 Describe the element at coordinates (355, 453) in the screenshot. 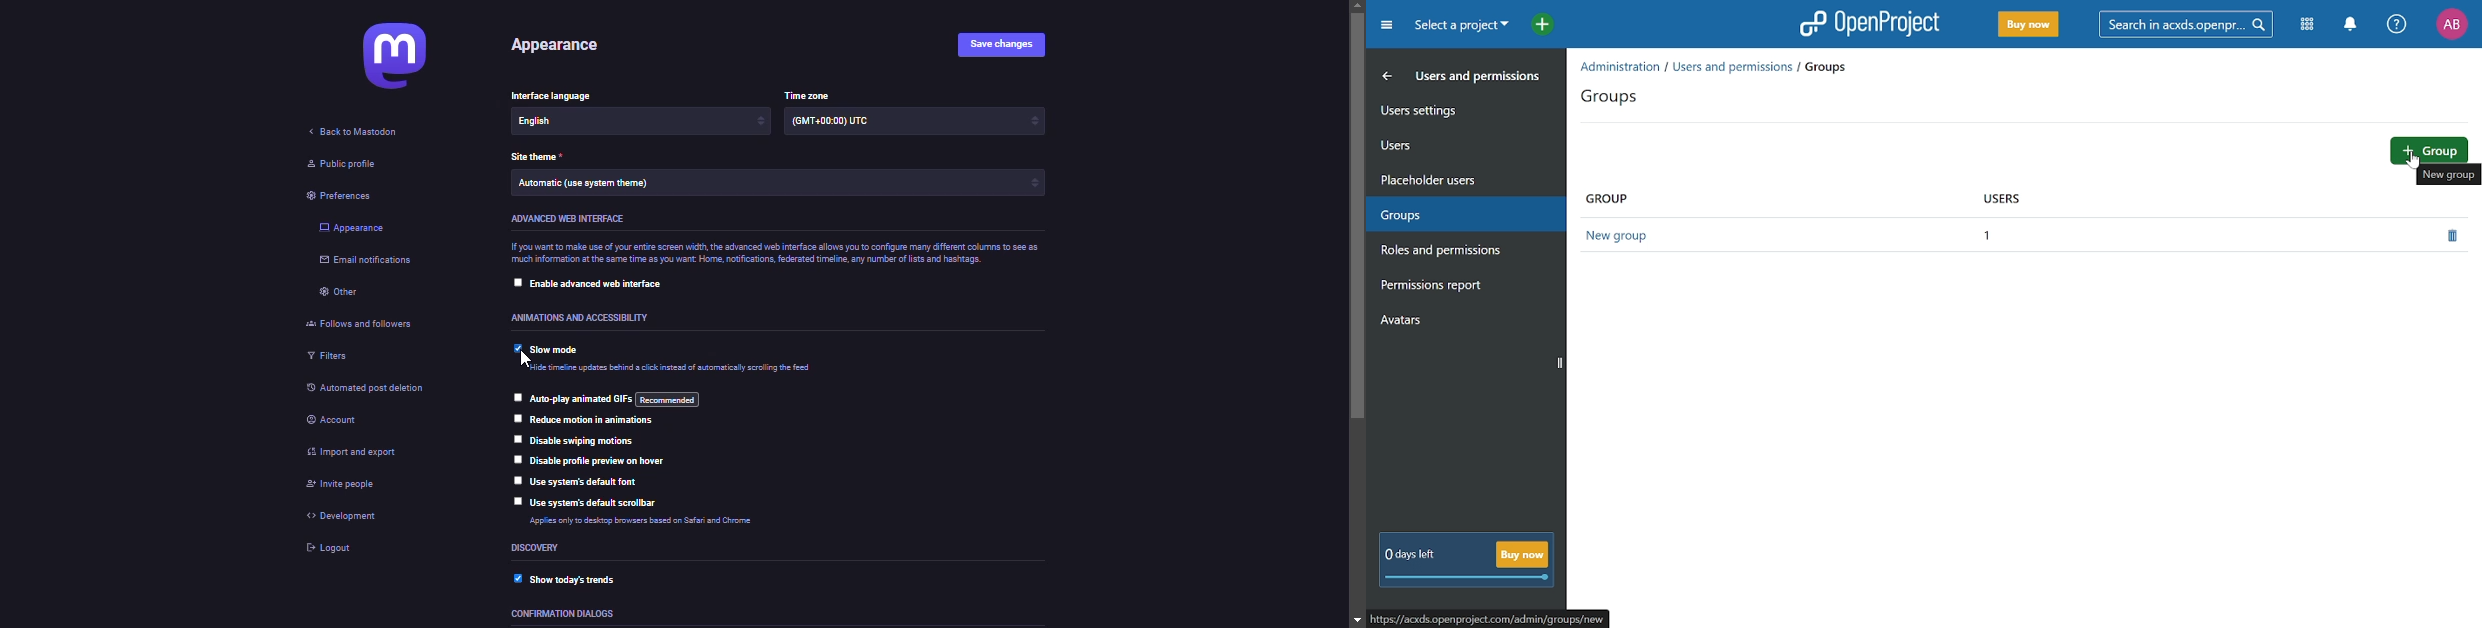

I see `import & export` at that location.